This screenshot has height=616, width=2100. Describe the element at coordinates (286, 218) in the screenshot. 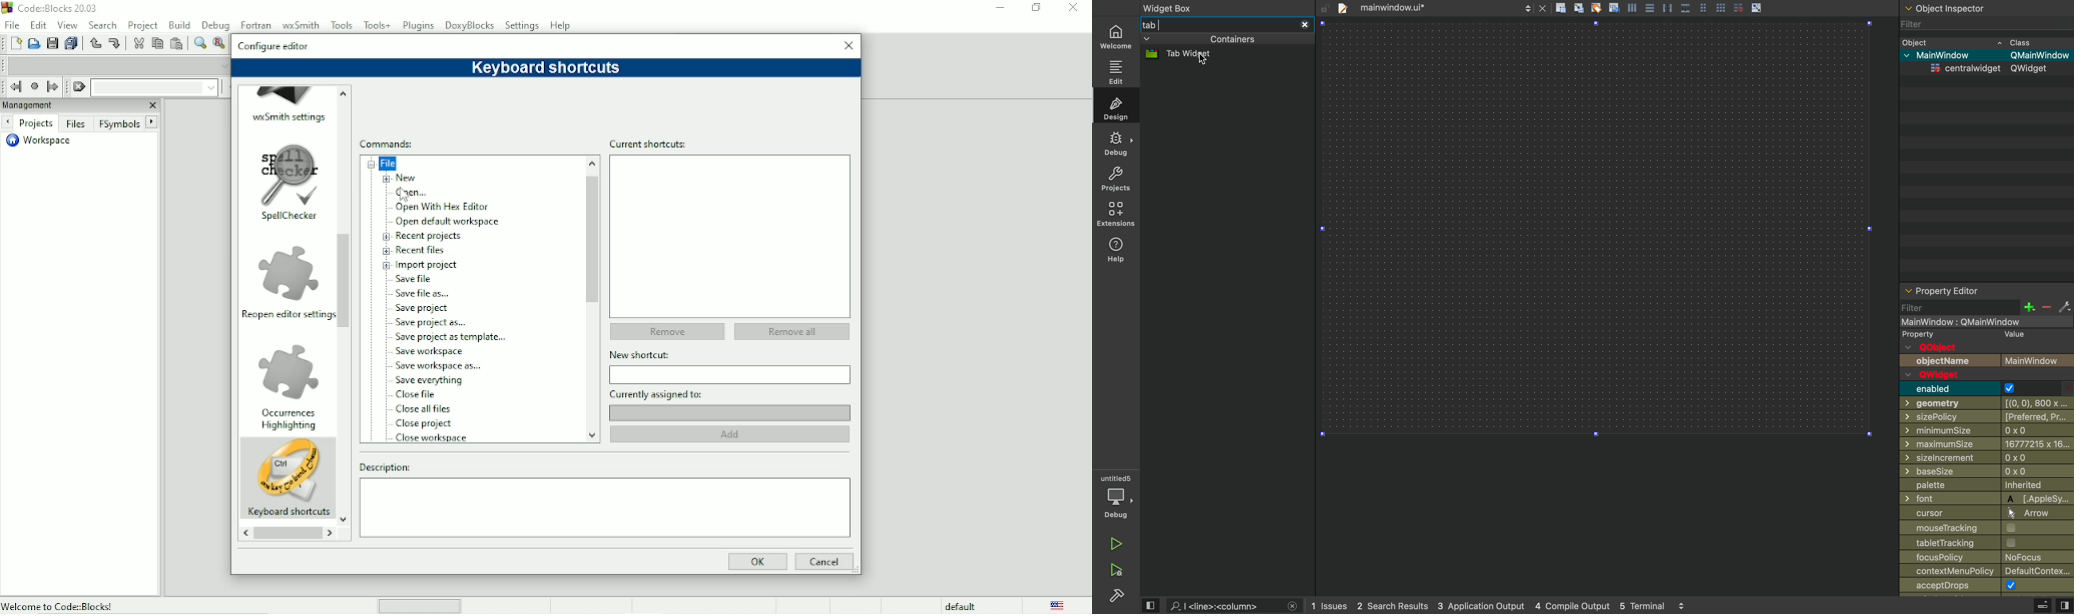

I see `Spellchecker` at that location.